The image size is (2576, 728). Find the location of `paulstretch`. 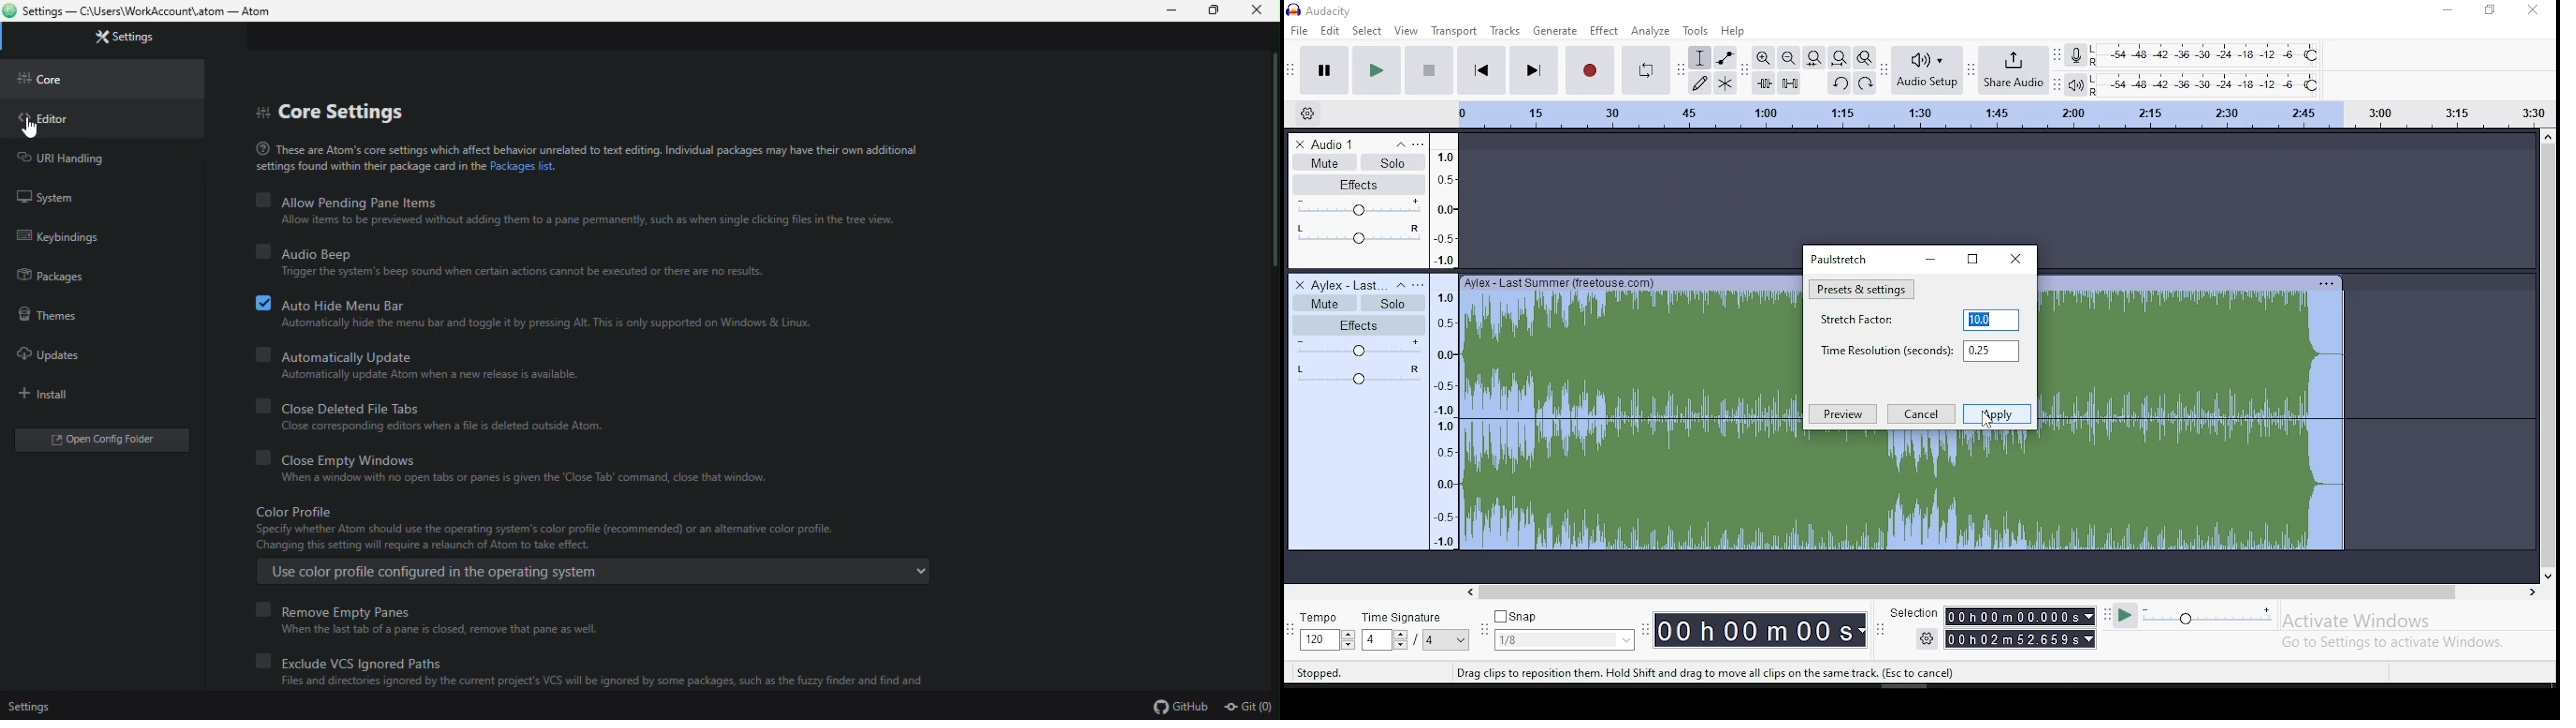

paulstretch is located at coordinates (1839, 260).